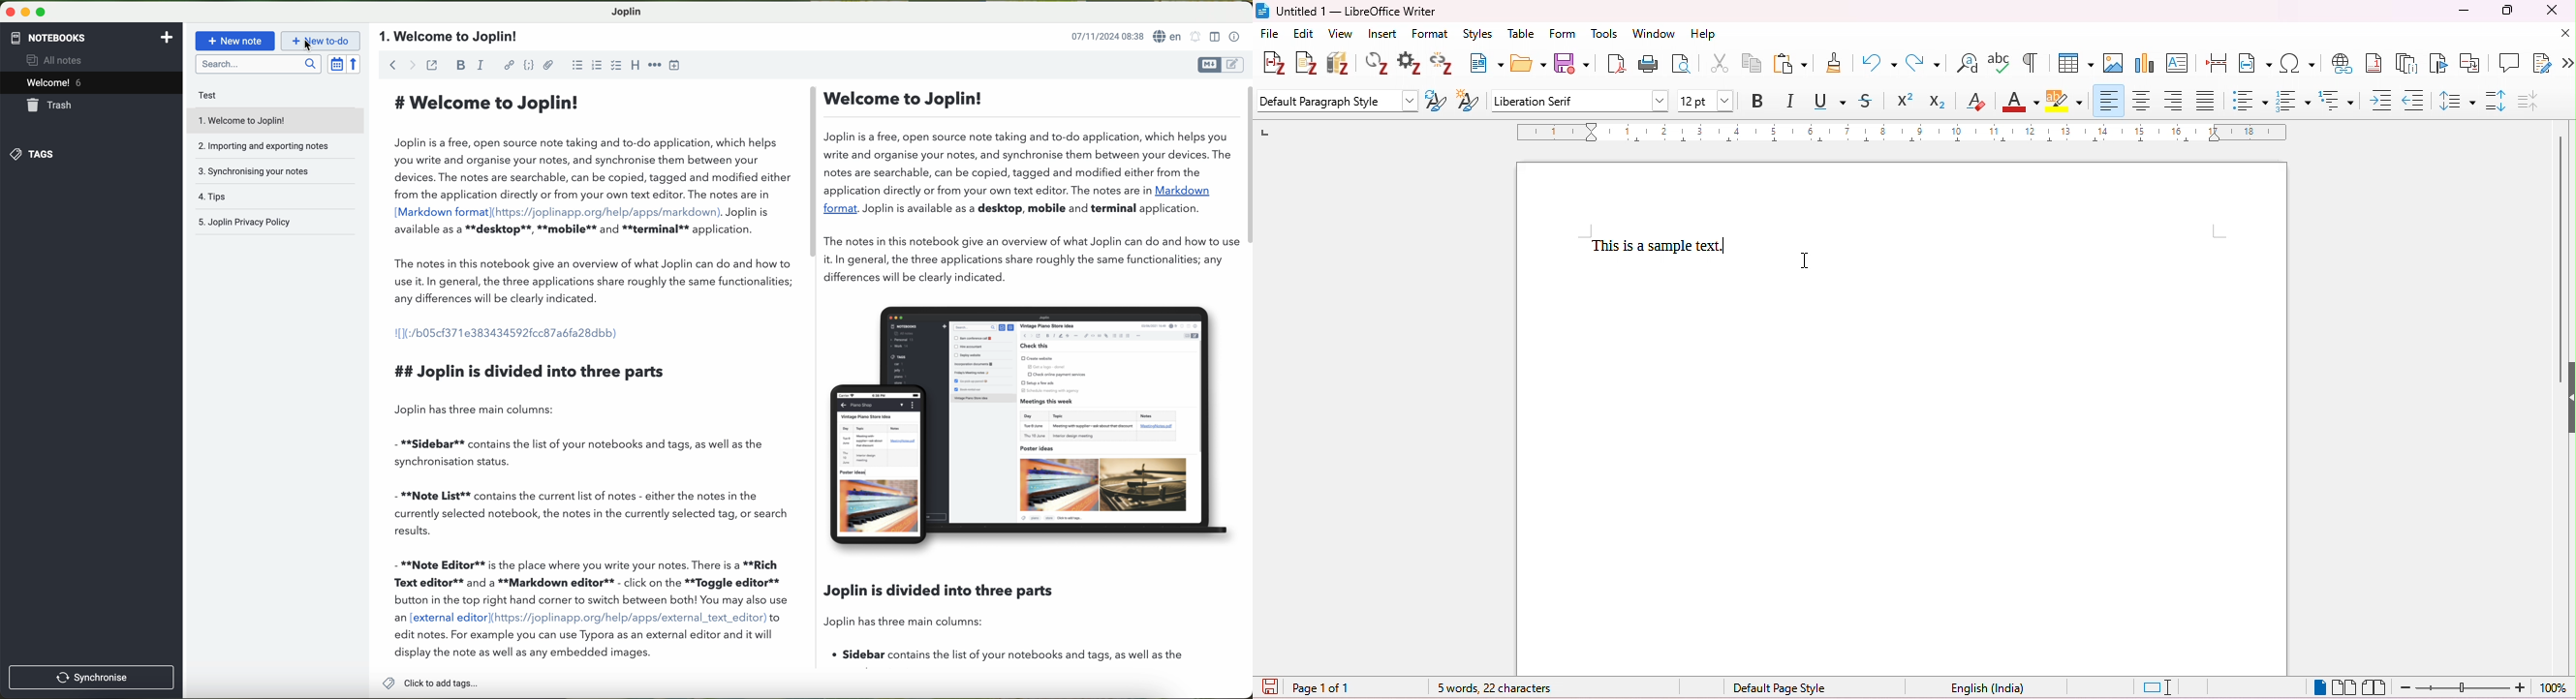 This screenshot has width=2576, height=700. What do you see at coordinates (507, 66) in the screenshot?
I see `hyperlink` at bounding box center [507, 66].